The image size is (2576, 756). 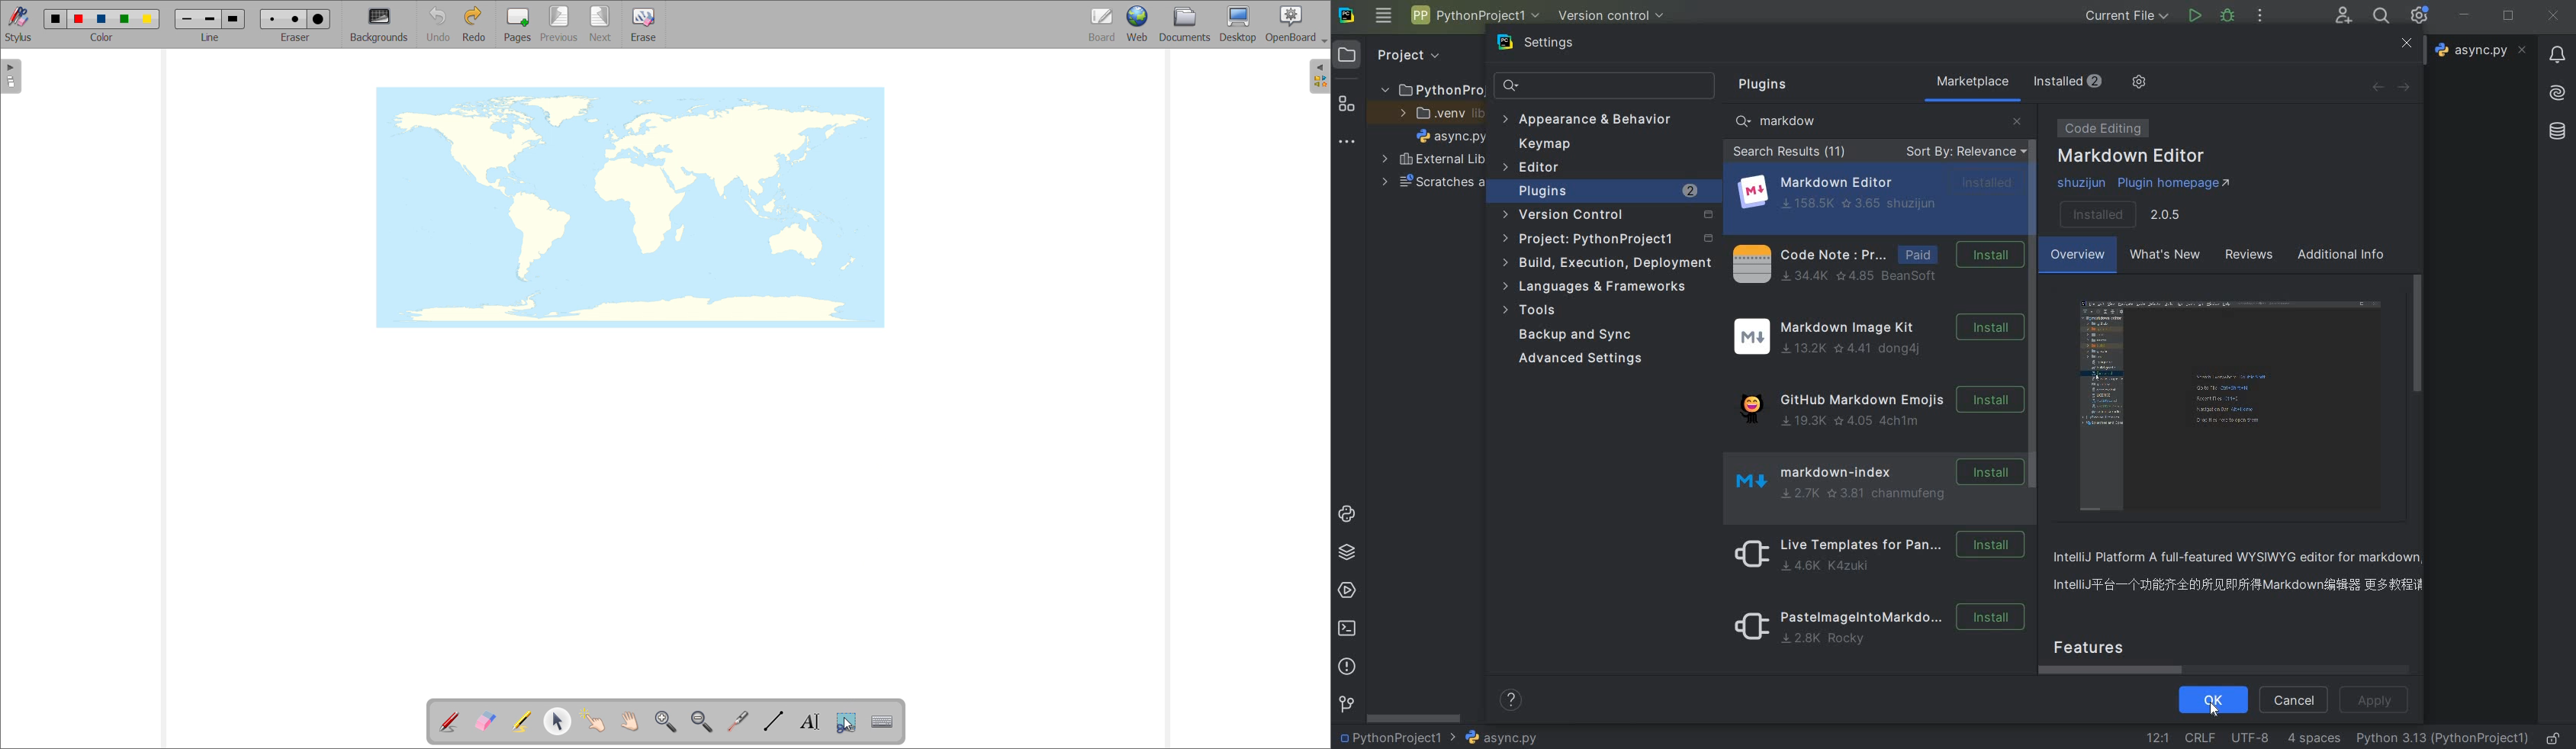 What do you see at coordinates (1533, 312) in the screenshot?
I see `tools` at bounding box center [1533, 312].